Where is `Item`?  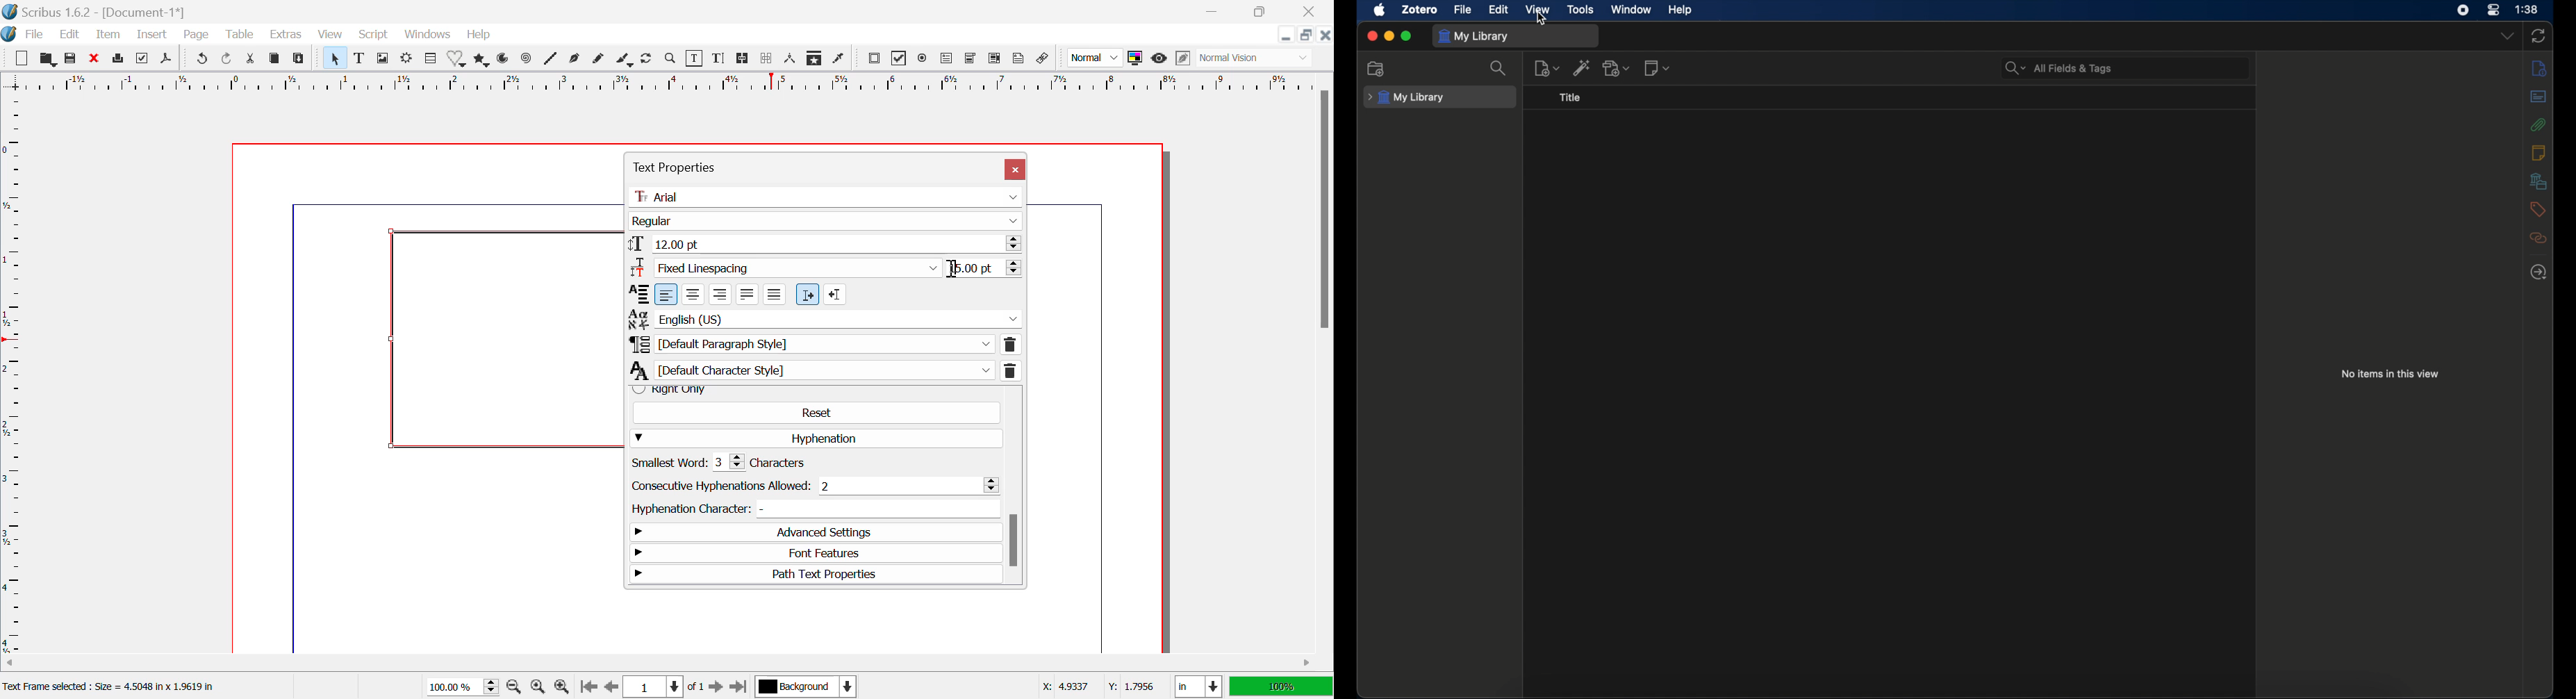 Item is located at coordinates (108, 36).